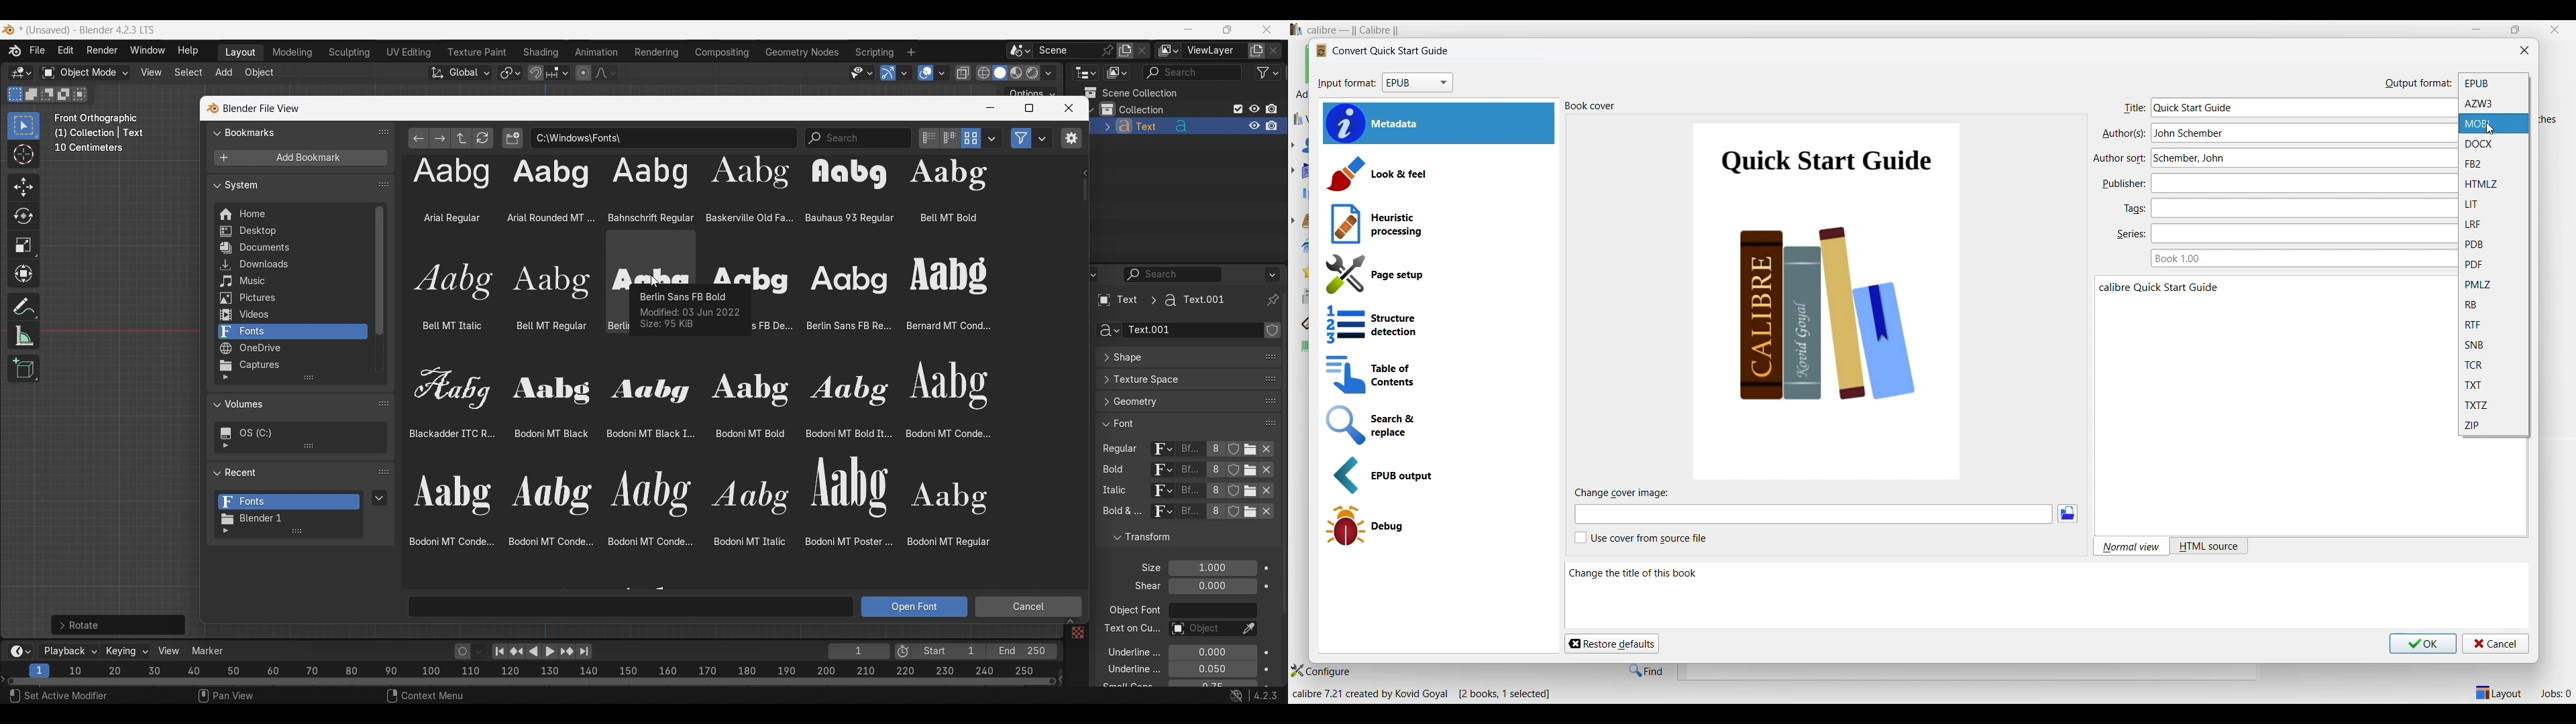 The image size is (2576, 728). Describe the element at coordinates (1436, 375) in the screenshot. I see `Table of contents` at that location.